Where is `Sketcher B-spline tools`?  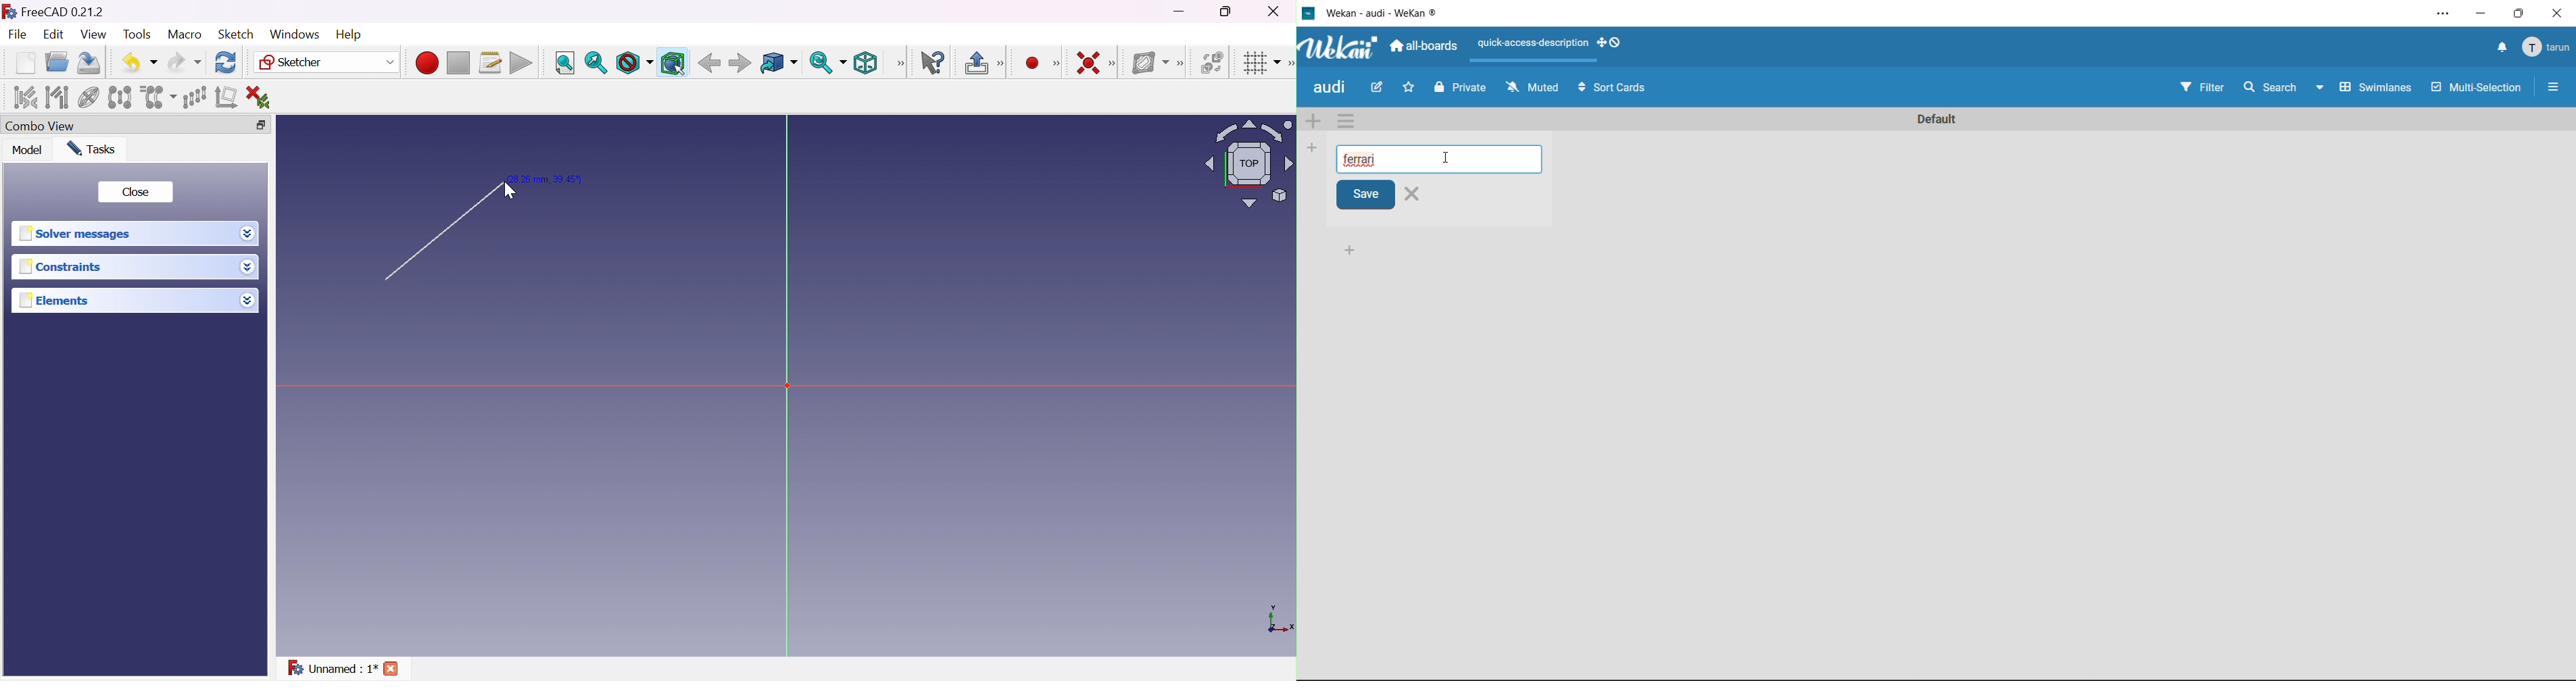
Sketcher B-spline tools is located at coordinates (1184, 65).